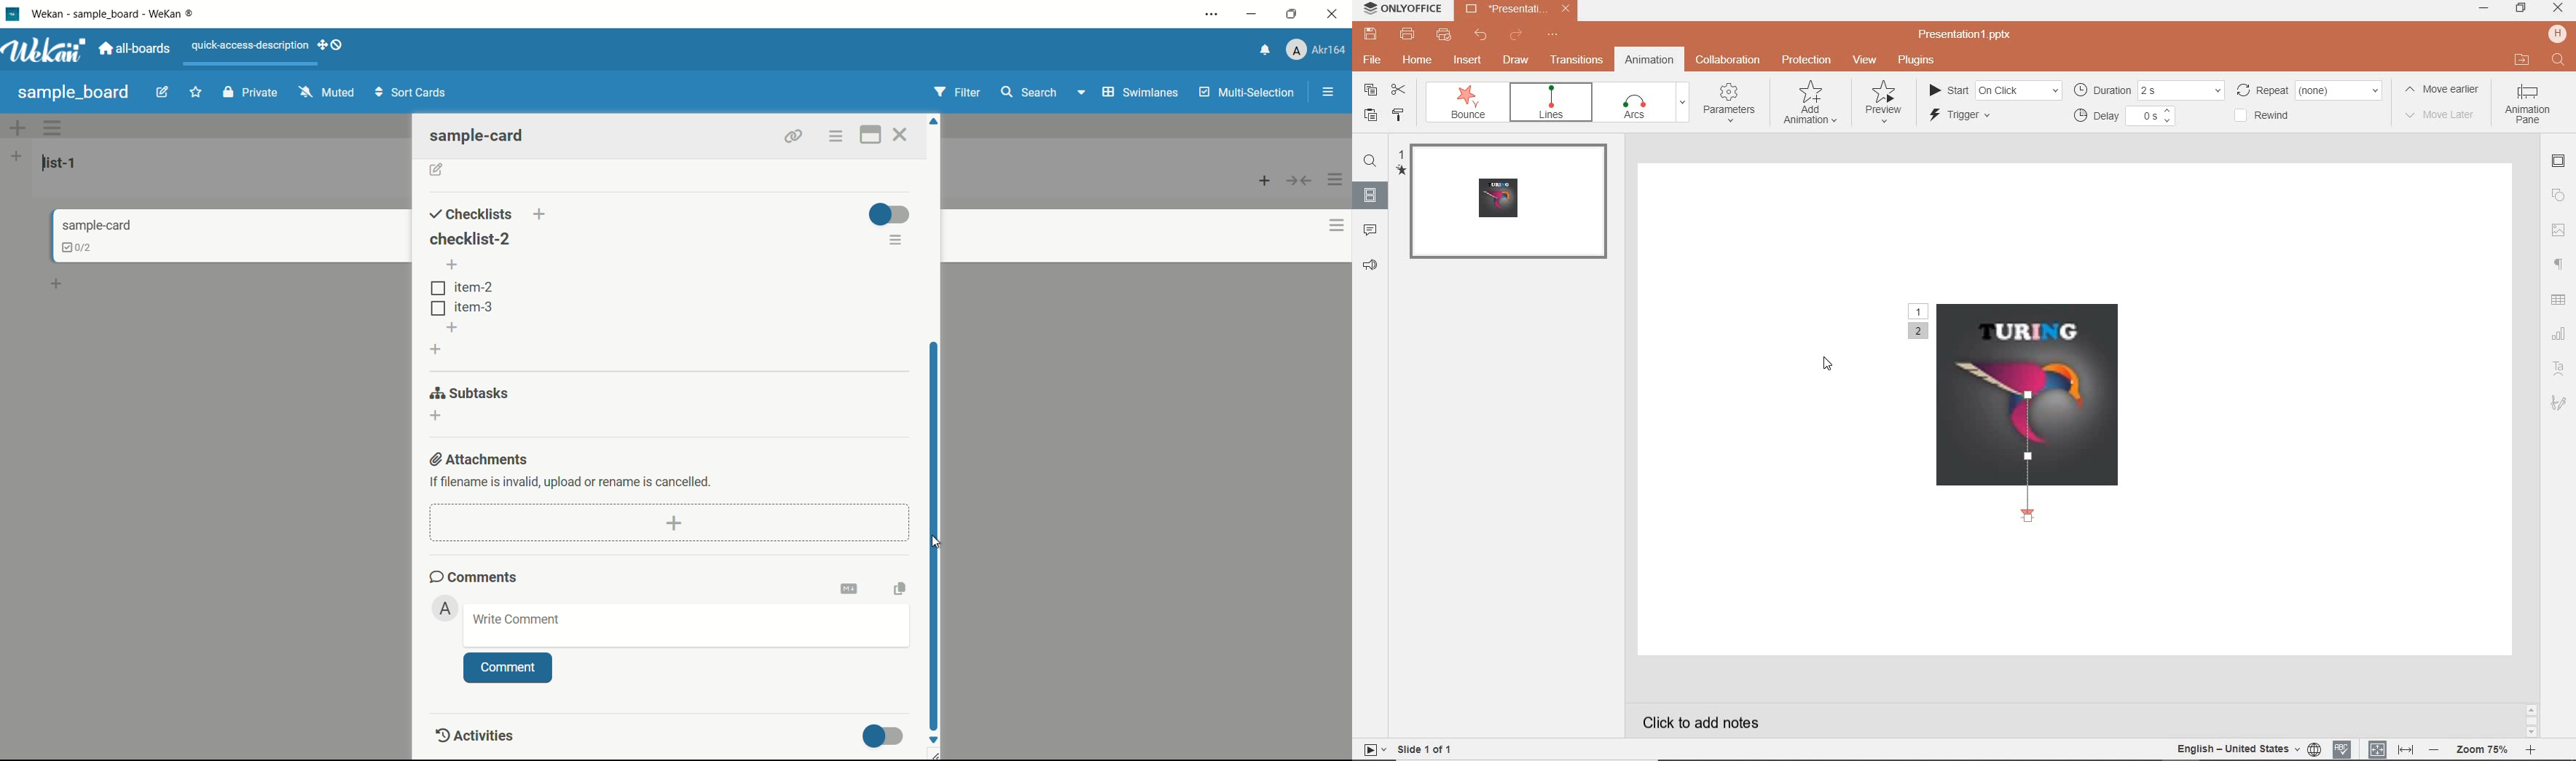 Image resolution: width=2576 pixels, height=784 pixels. Describe the element at coordinates (2559, 161) in the screenshot. I see `slide settings` at that location.